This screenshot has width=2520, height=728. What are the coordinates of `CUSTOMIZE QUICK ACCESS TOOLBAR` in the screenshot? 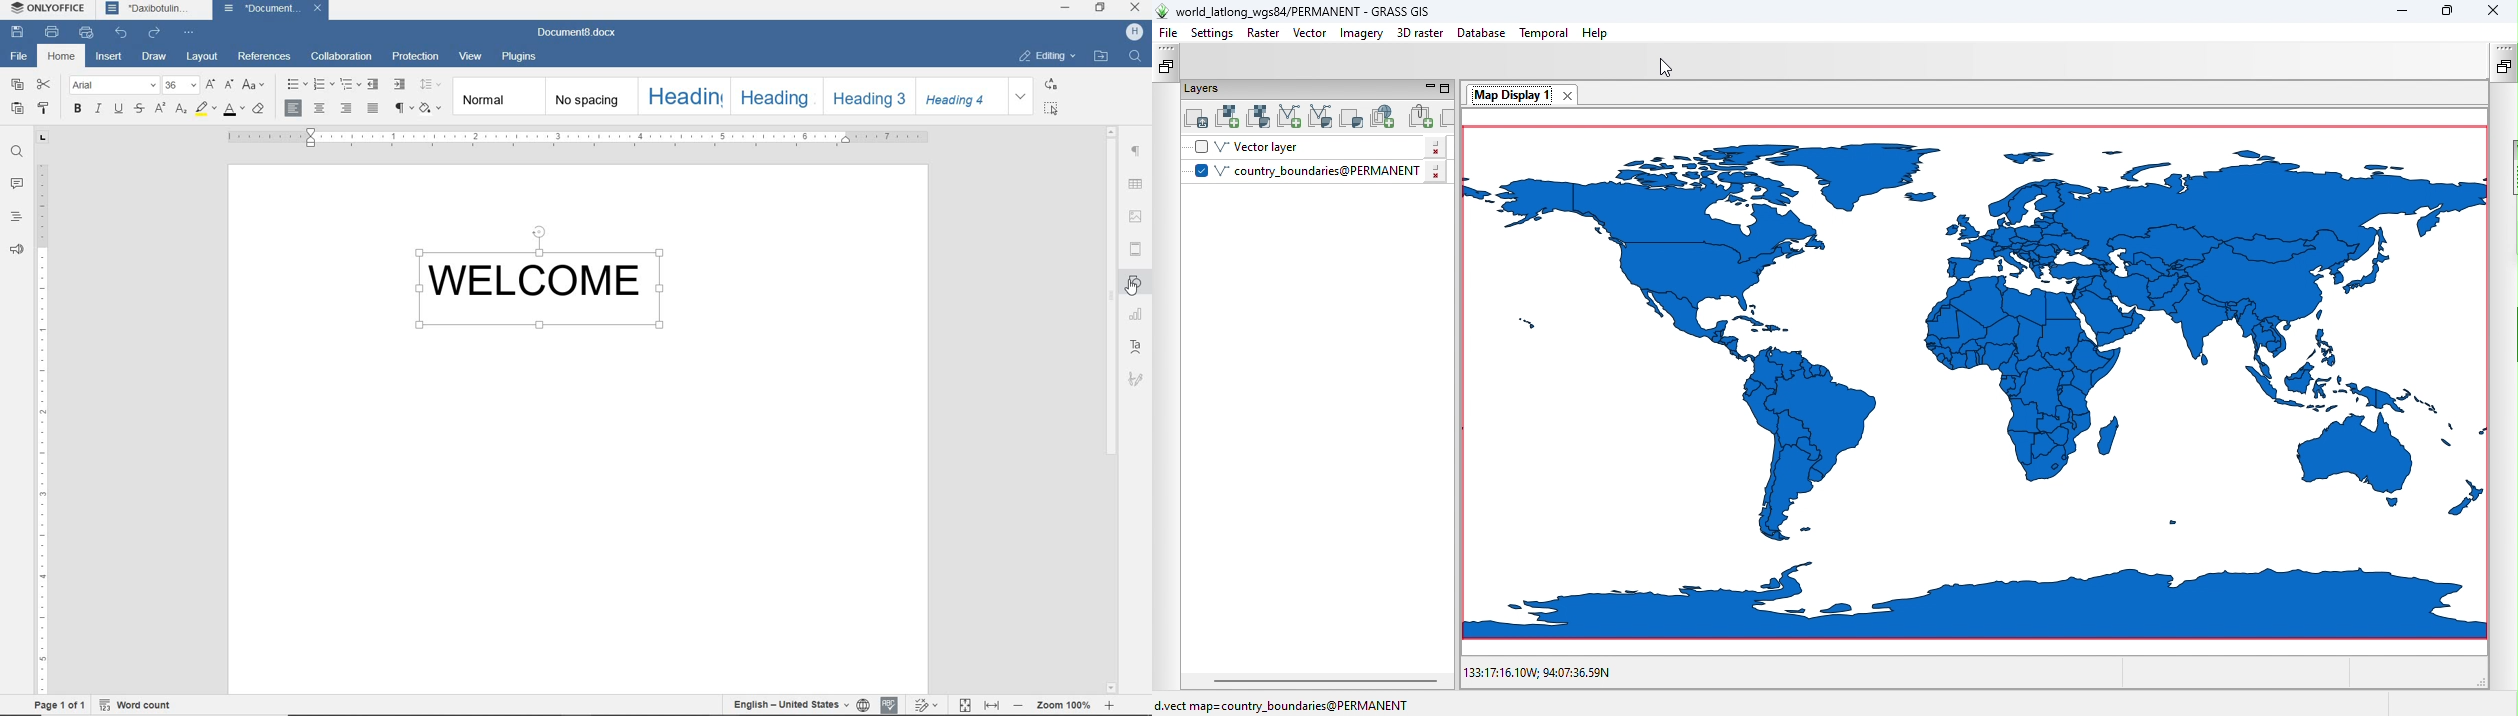 It's located at (189, 34).